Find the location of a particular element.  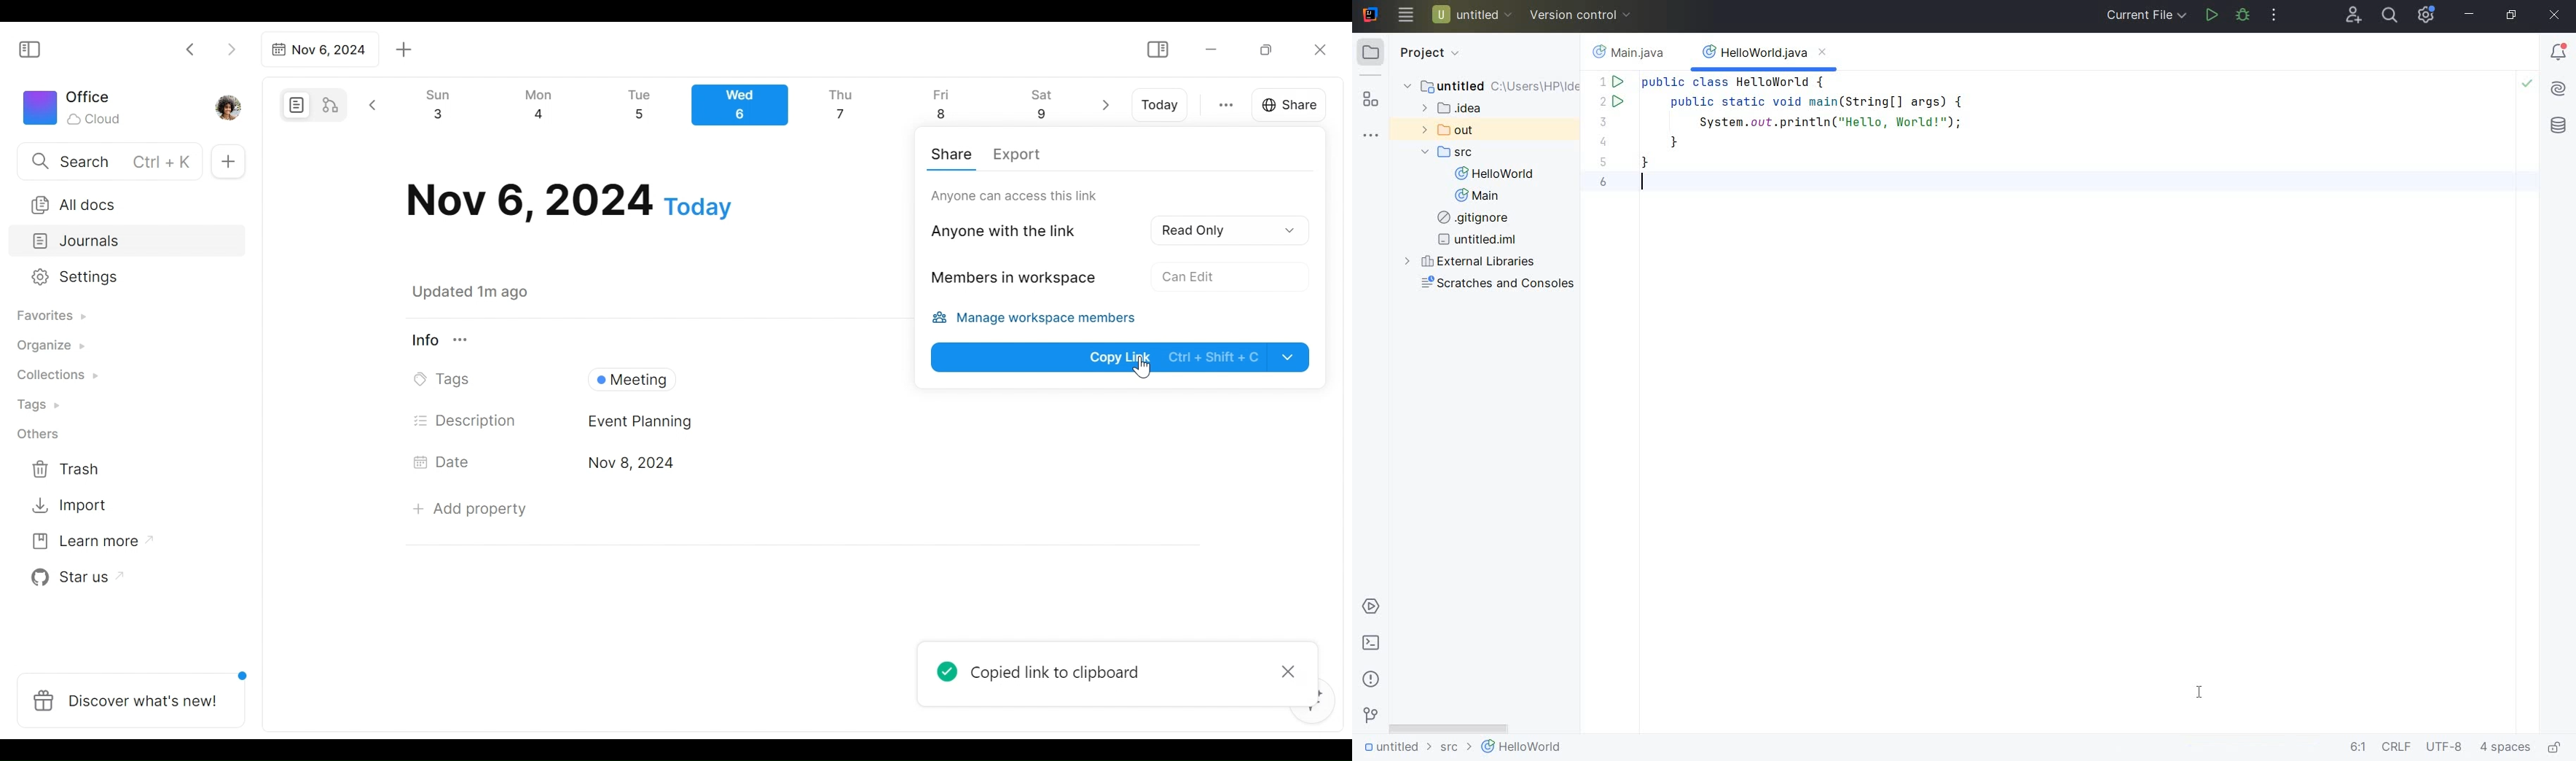

Discover what's new is located at coordinates (137, 693).